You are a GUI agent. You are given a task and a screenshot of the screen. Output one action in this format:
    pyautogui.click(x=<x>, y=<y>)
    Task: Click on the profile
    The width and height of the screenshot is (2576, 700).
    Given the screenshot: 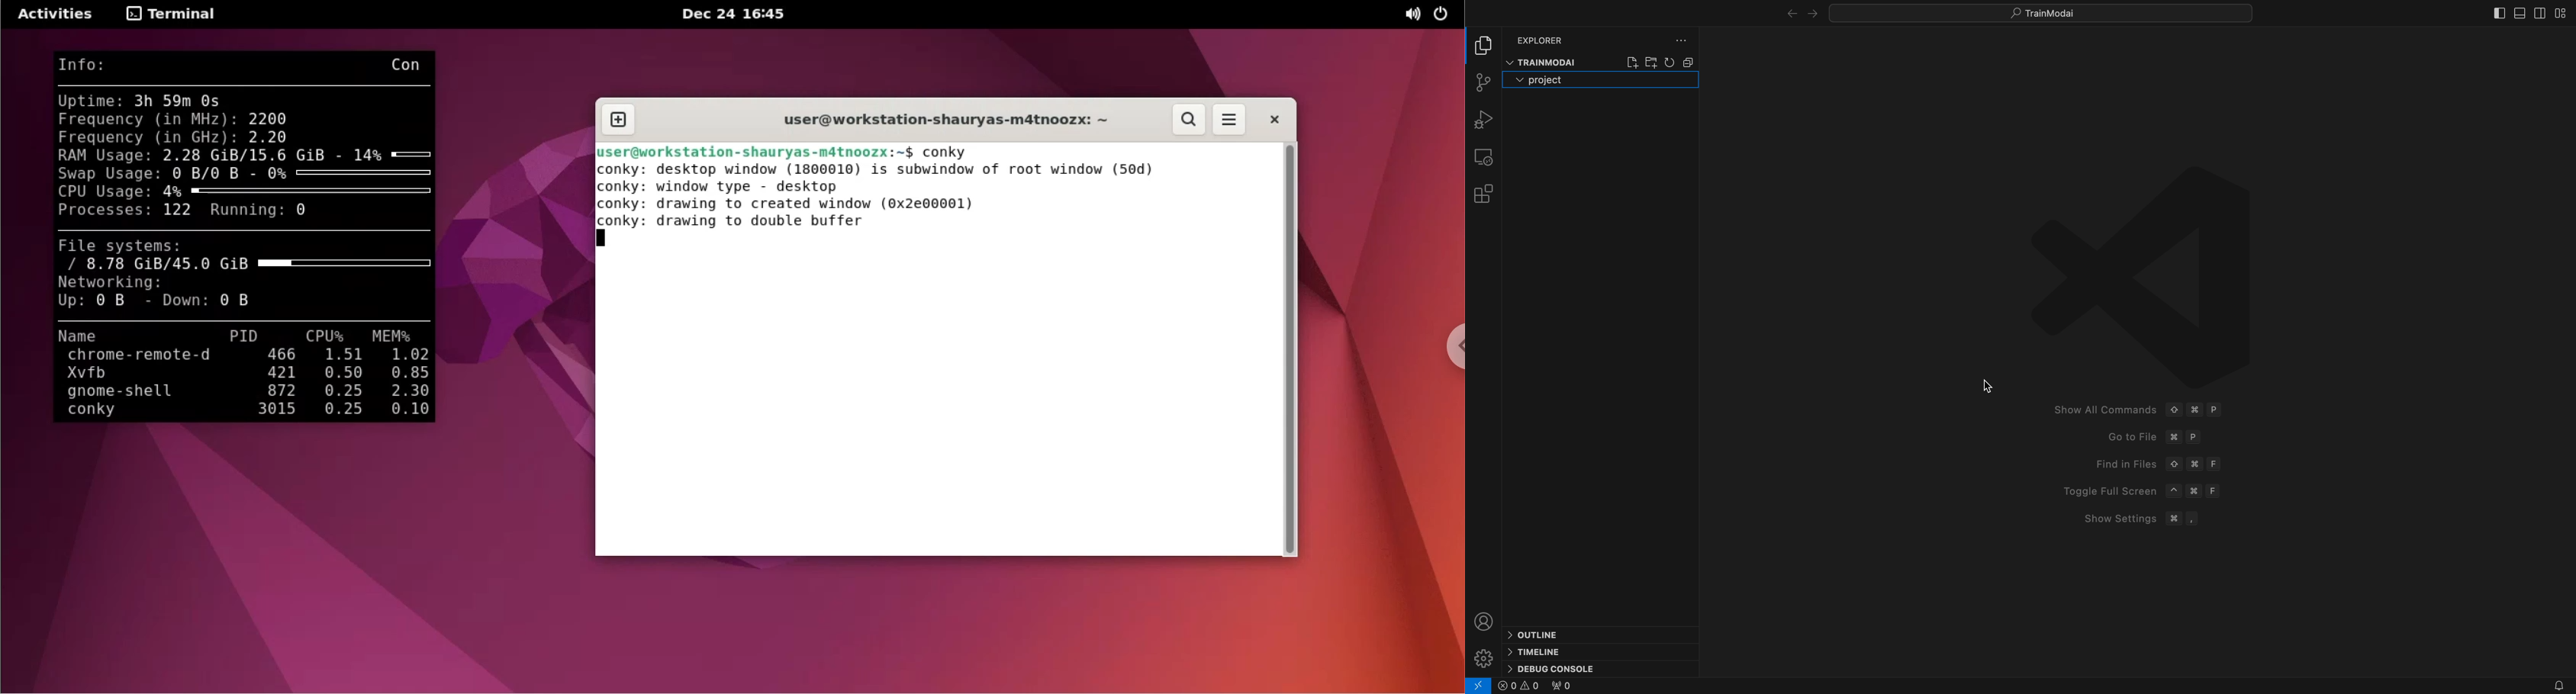 What is the action you would take?
    pyautogui.click(x=1485, y=621)
    